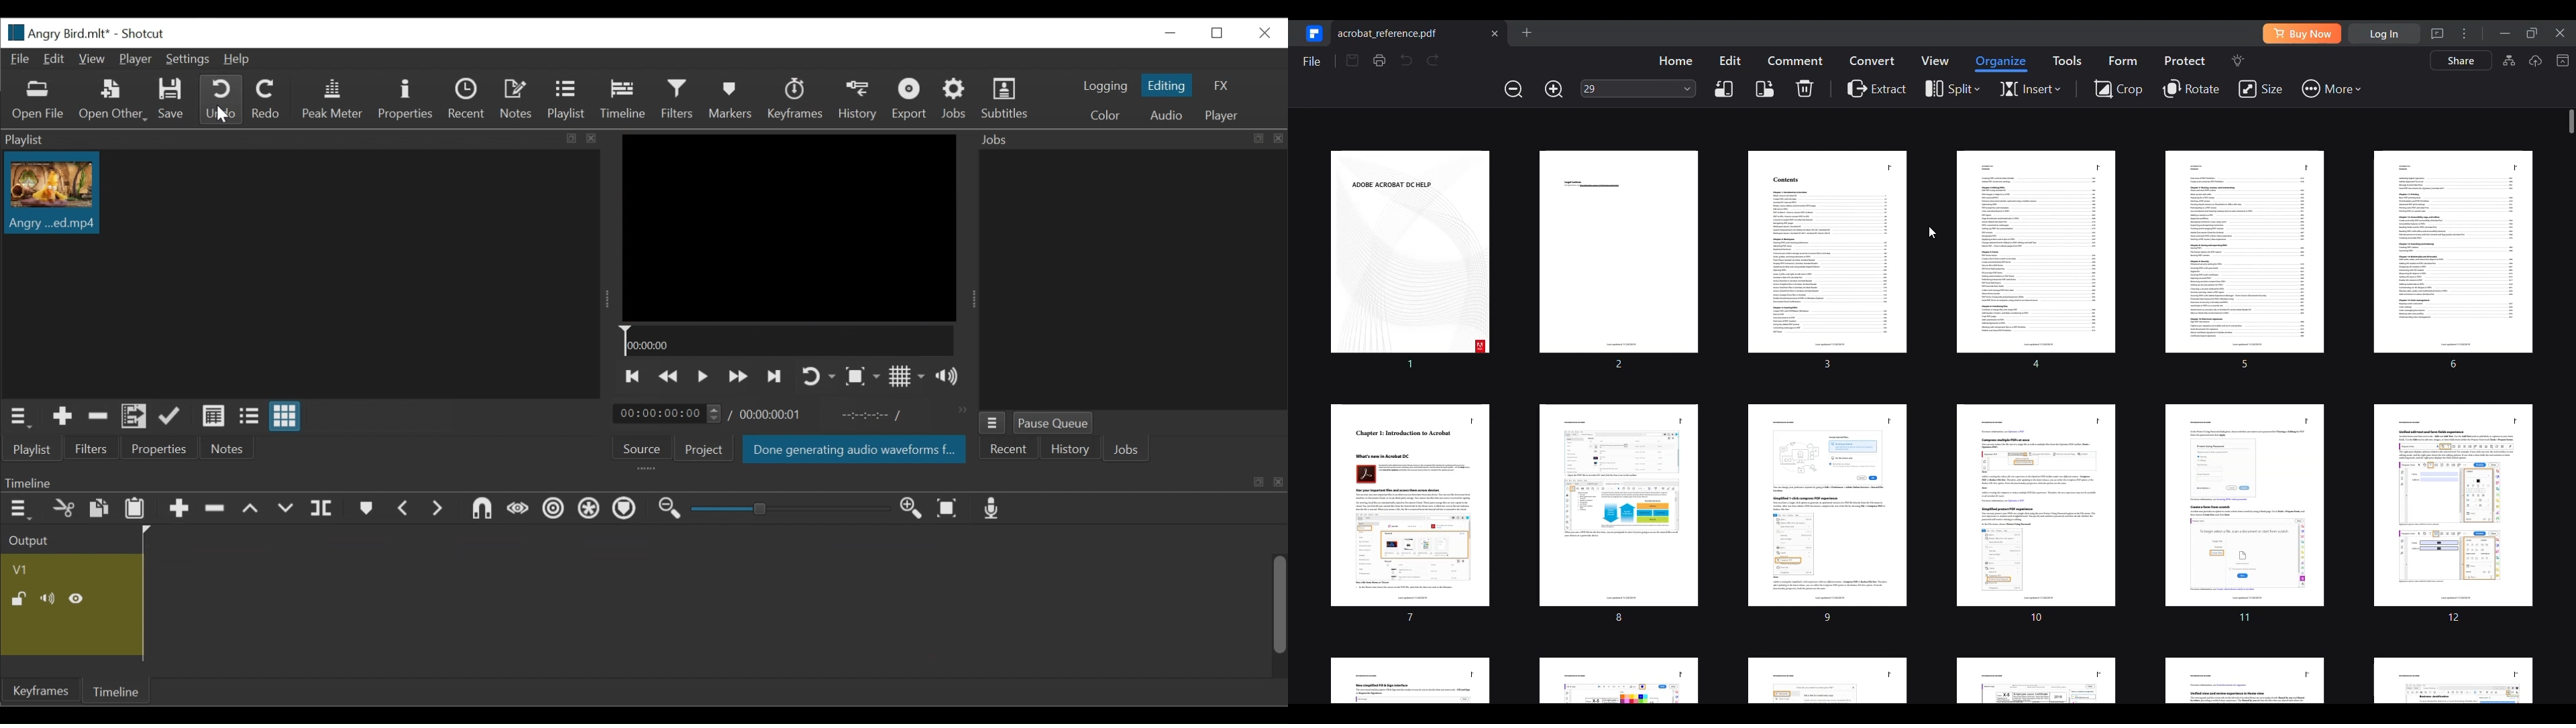 This screenshot has height=728, width=2576. What do you see at coordinates (568, 100) in the screenshot?
I see `Playlist` at bounding box center [568, 100].